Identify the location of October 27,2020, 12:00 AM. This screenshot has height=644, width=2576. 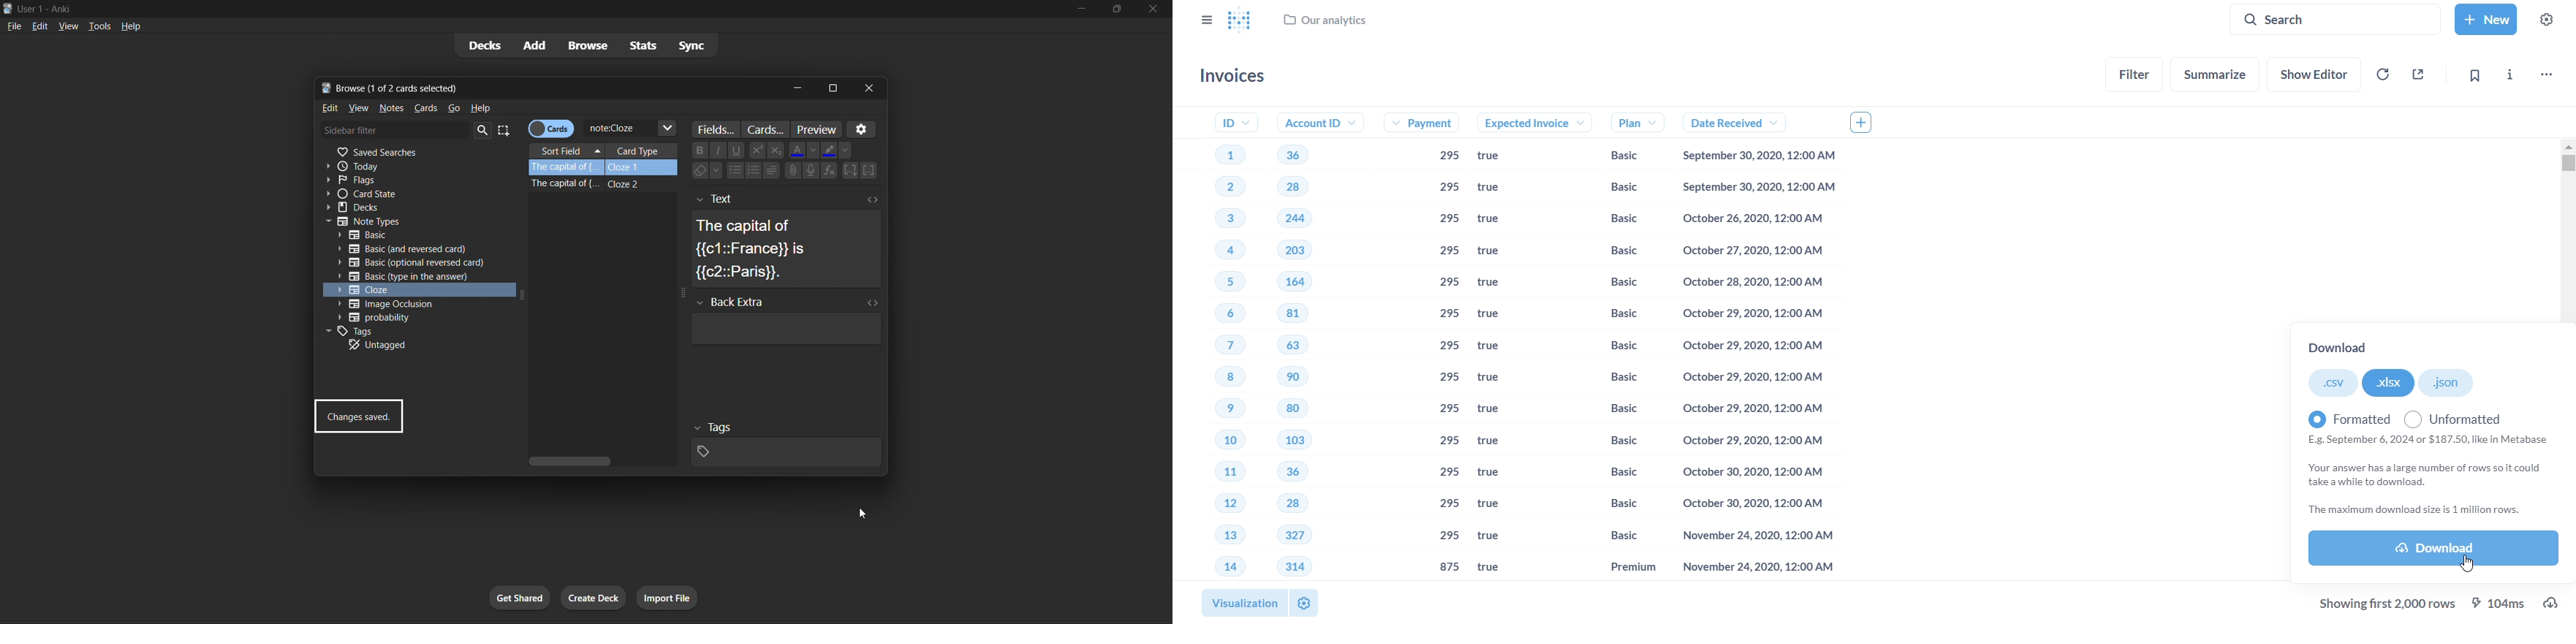
(1757, 251).